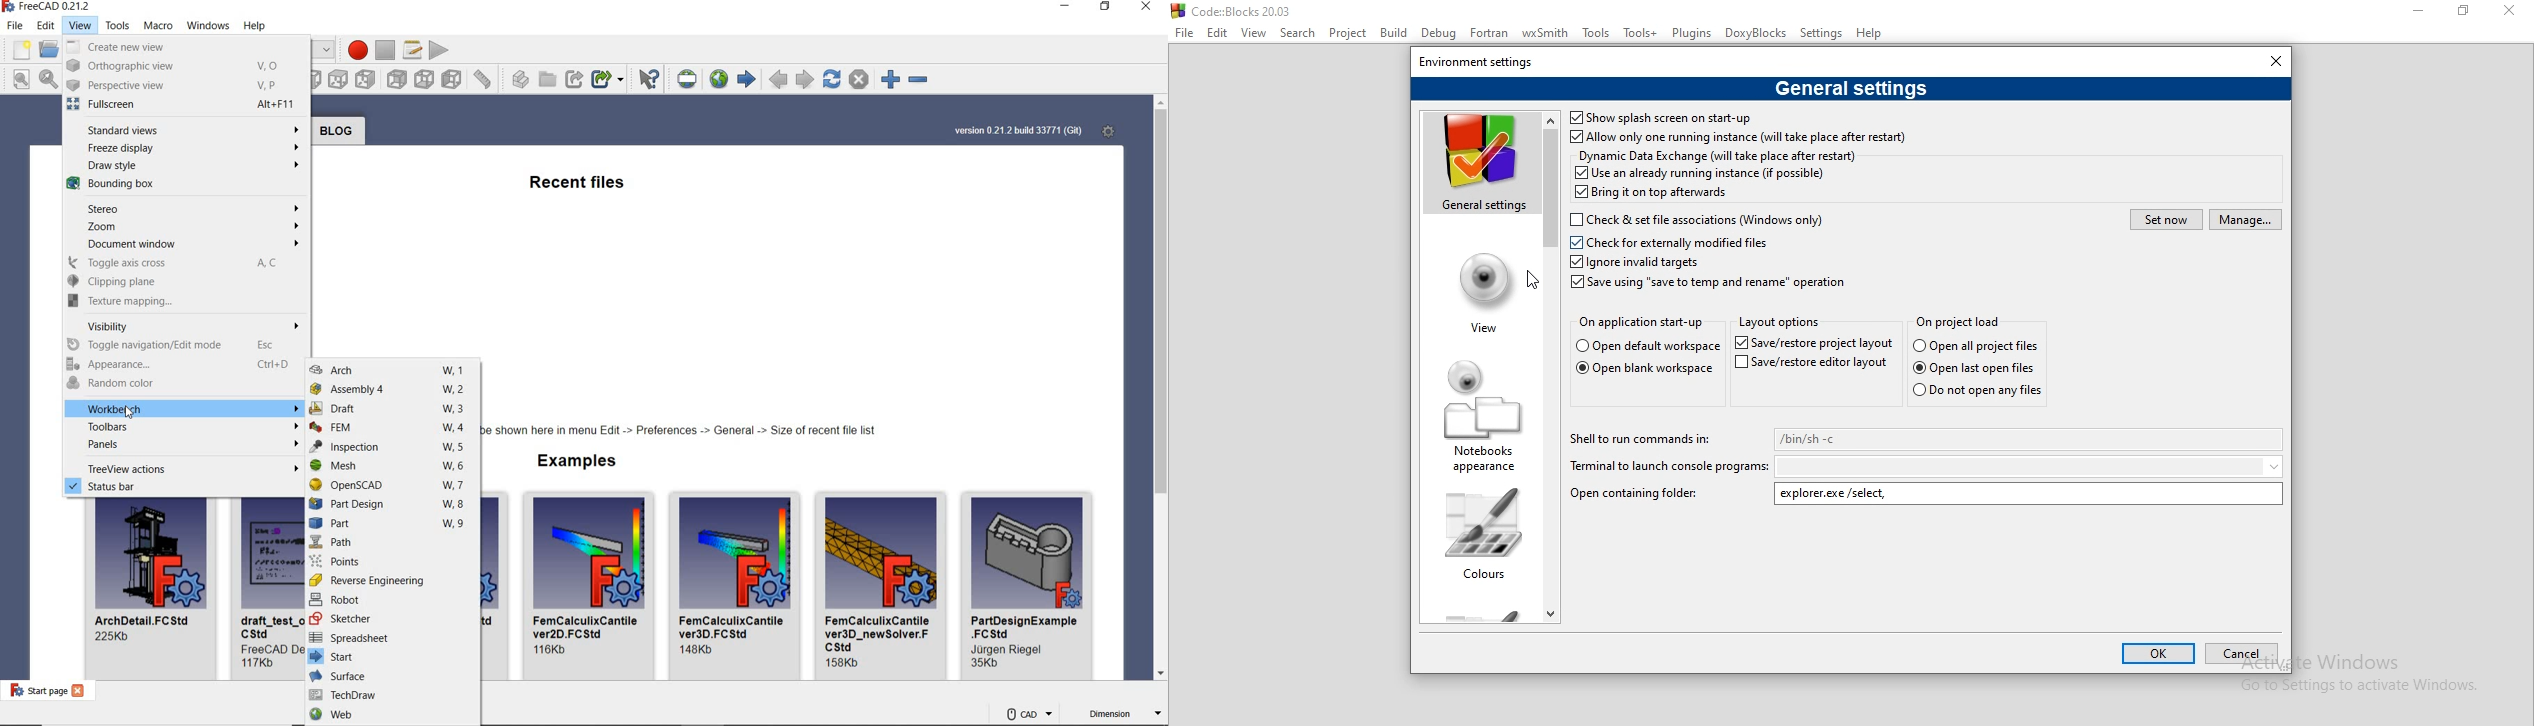 The image size is (2548, 728). Describe the element at coordinates (1974, 368) in the screenshot. I see `Open last open files` at that location.